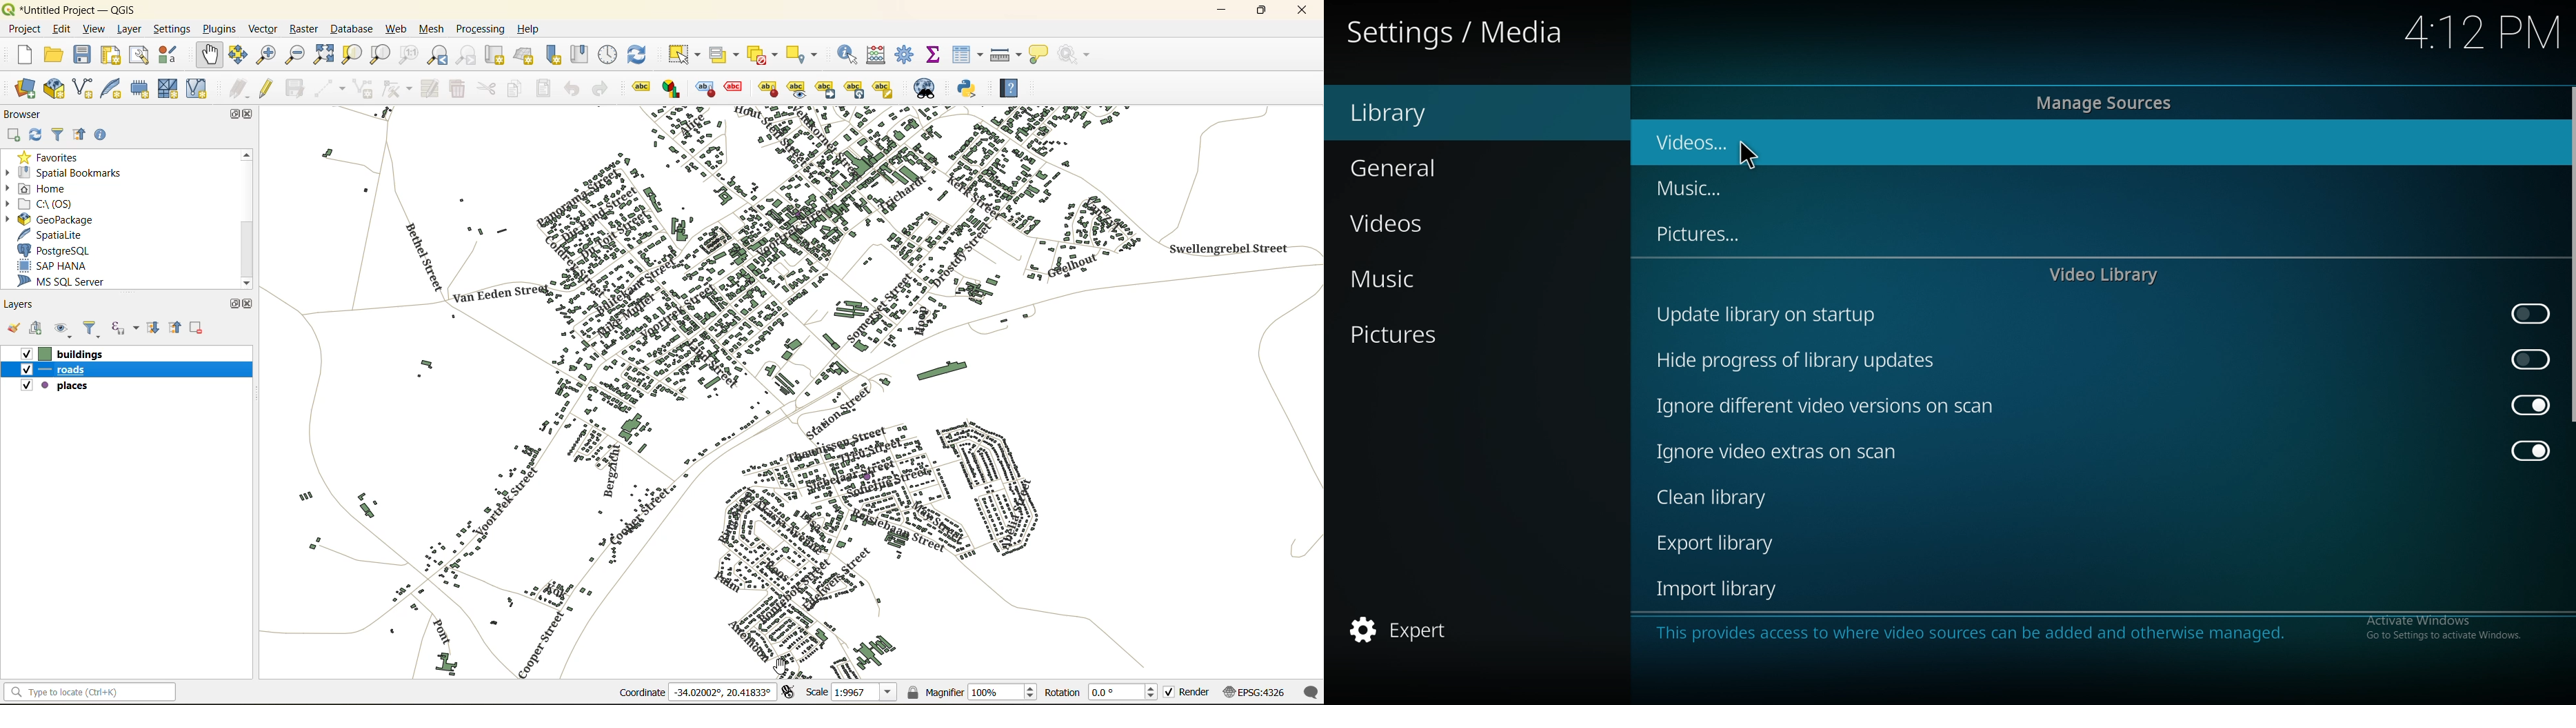 Image resolution: width=2576 pixels, height=728 pixels. I want to click on maximize, so click(236, 116).